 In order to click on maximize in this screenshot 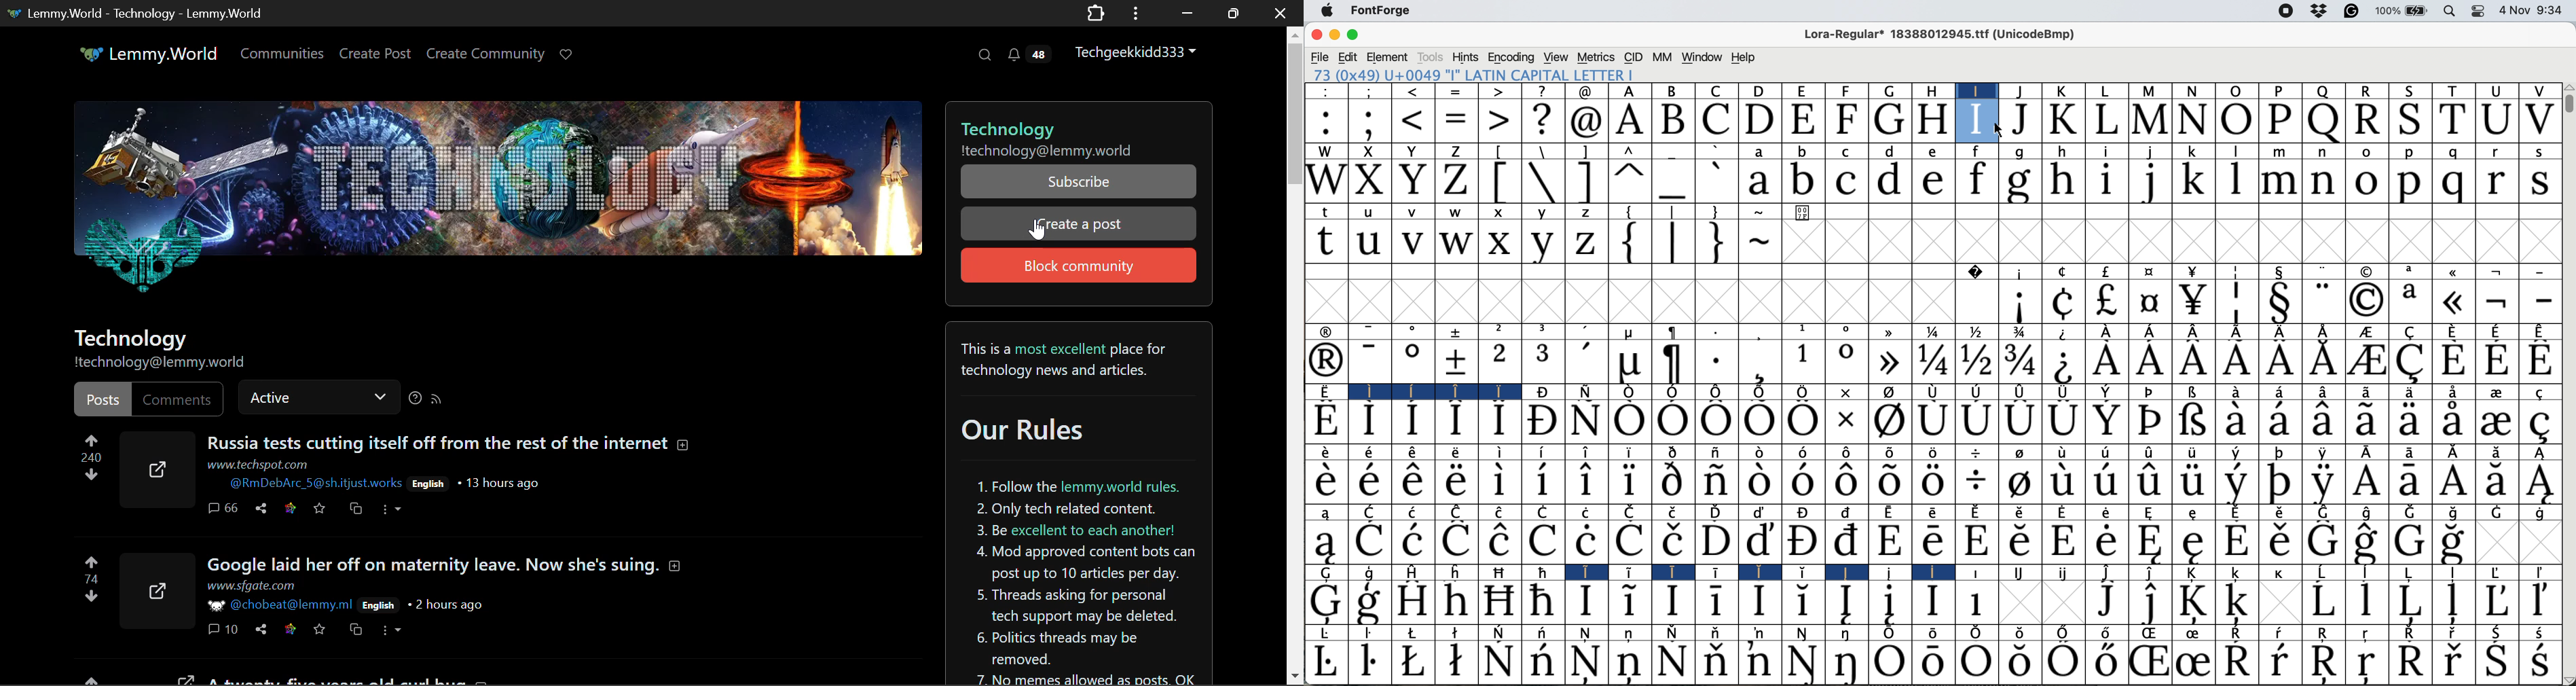, I will do `click(1353, 35)`.